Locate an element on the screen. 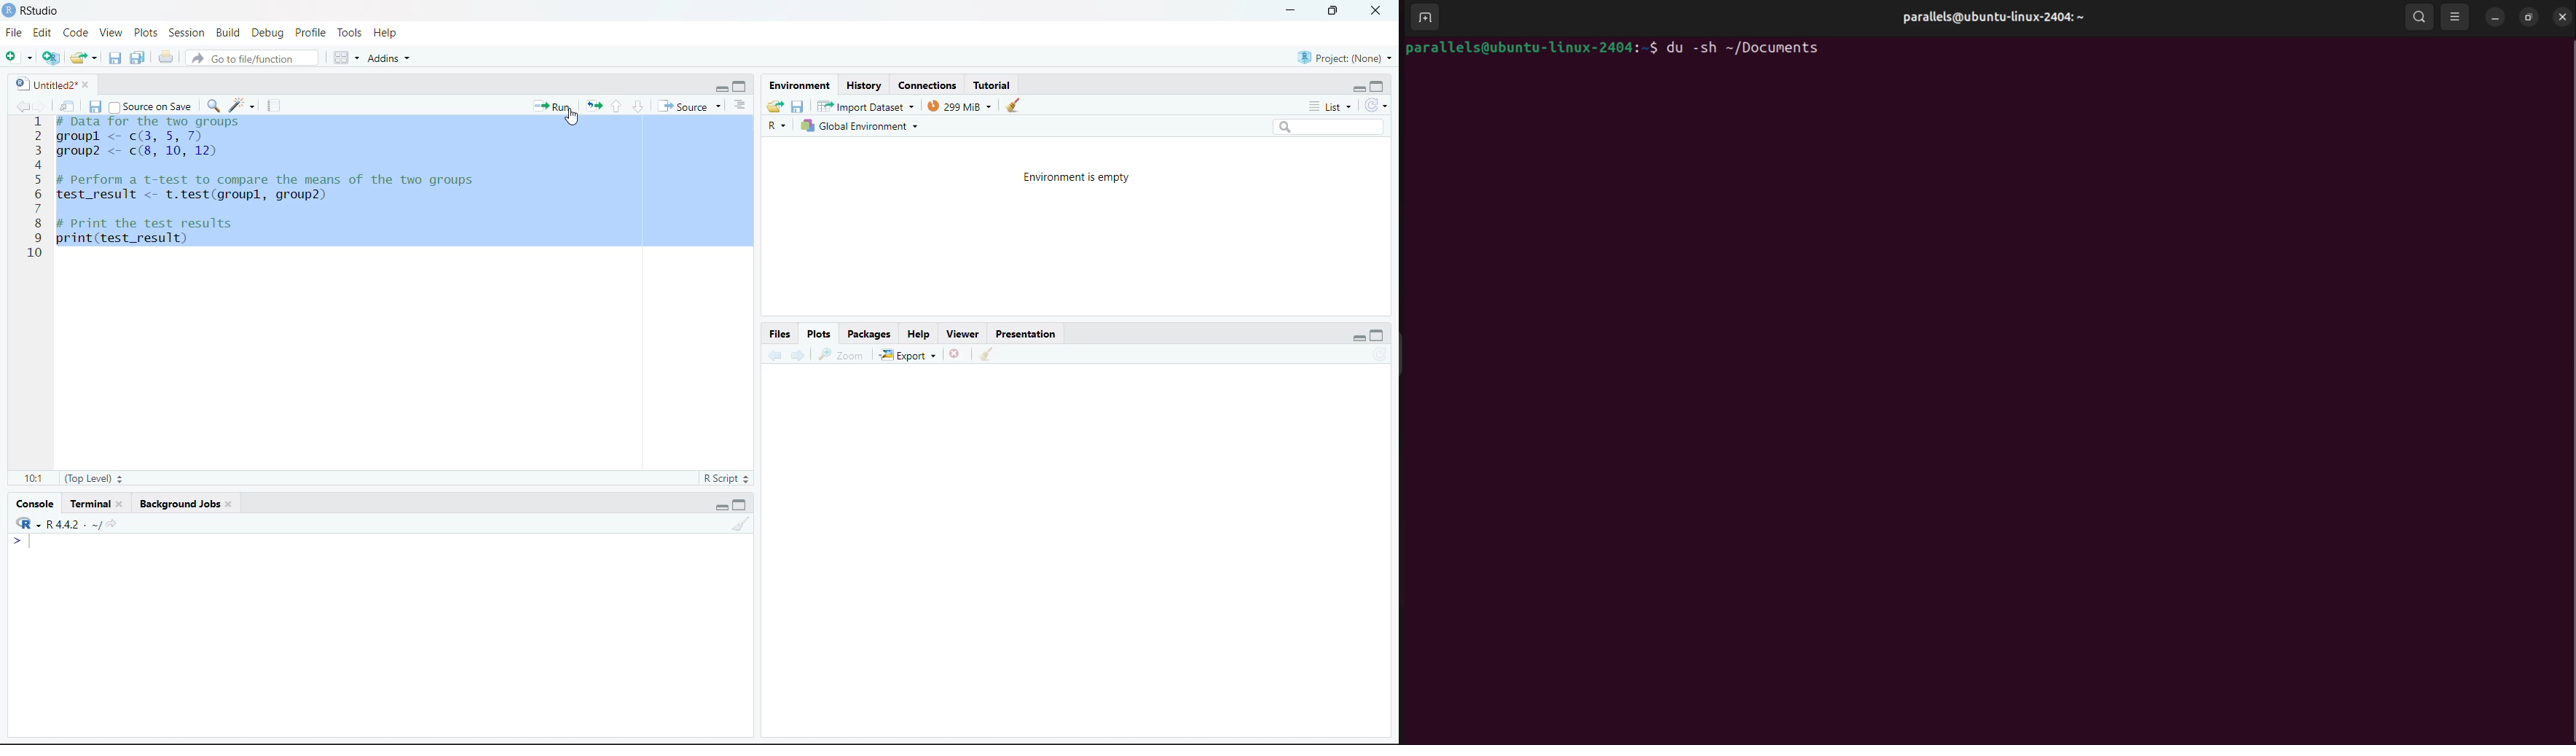 Image resolution: width=2576 pixels, height=756 pixels. R 4.4.2 is located at coordinates (51, 522).